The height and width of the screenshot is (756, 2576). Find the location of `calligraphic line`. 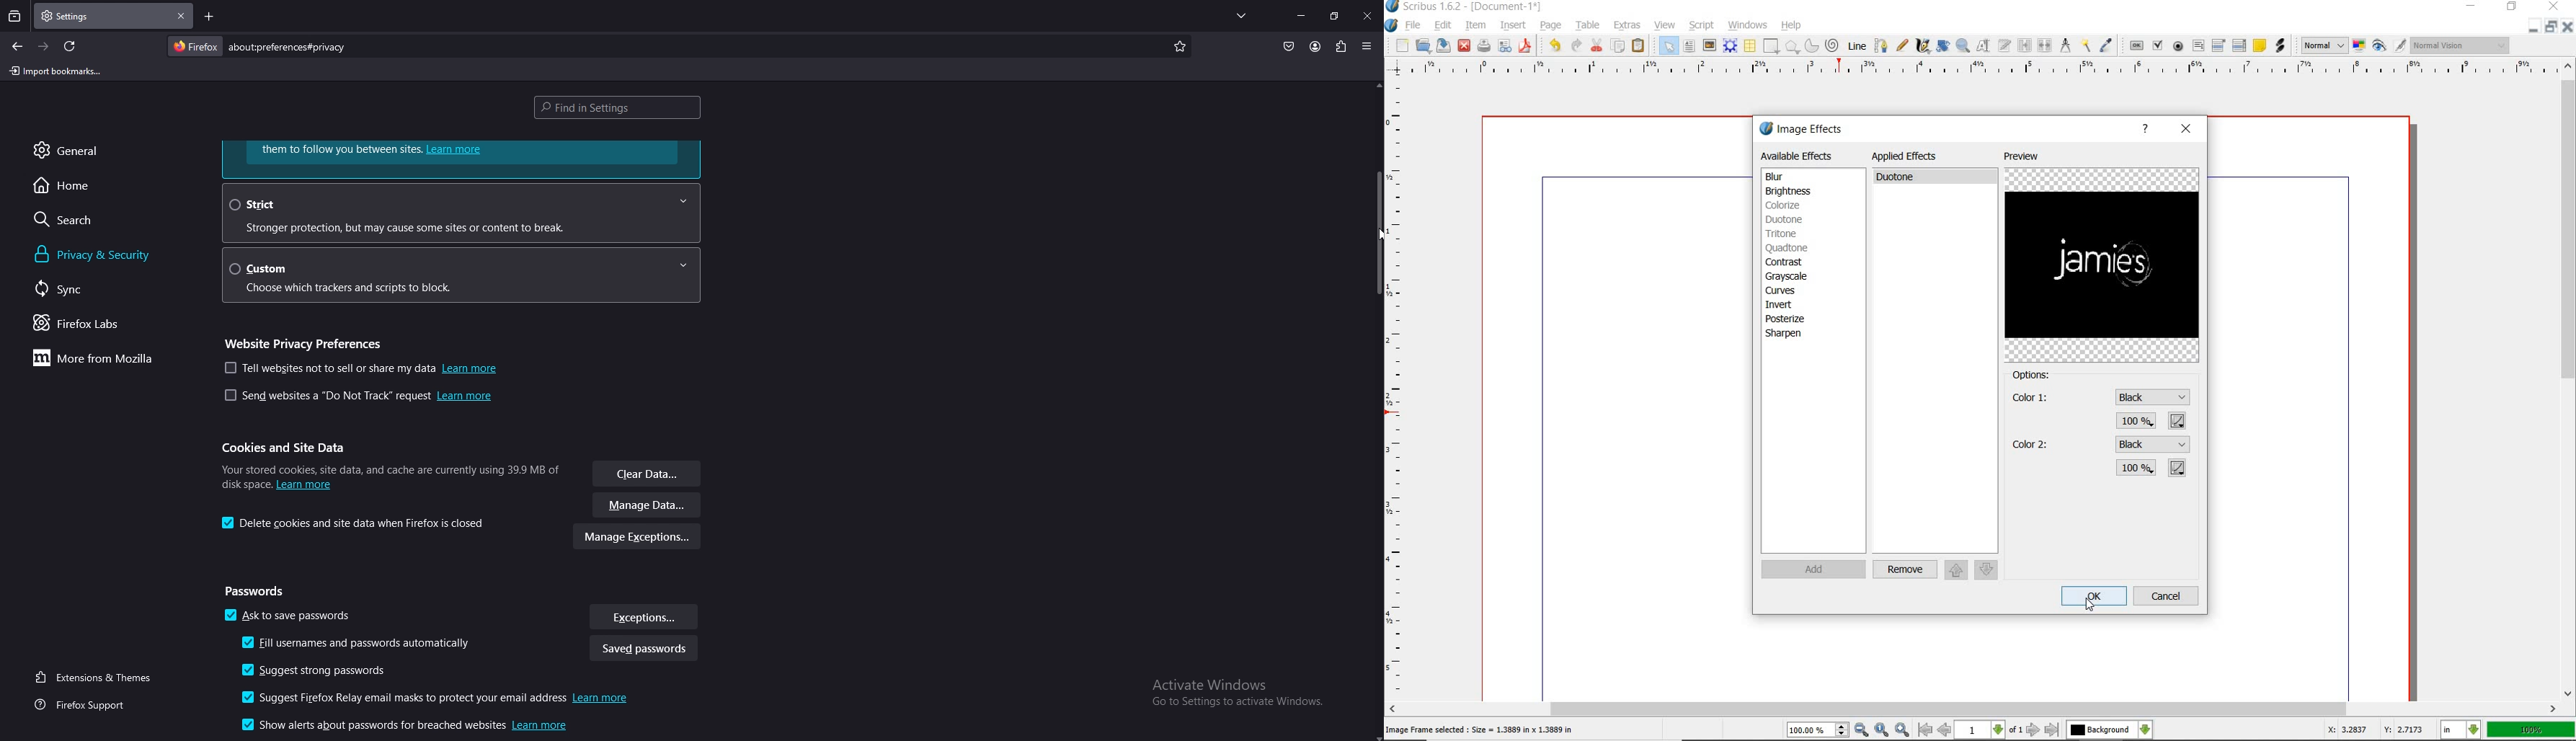

calligraphic line is located at coordinates (1925, 47).